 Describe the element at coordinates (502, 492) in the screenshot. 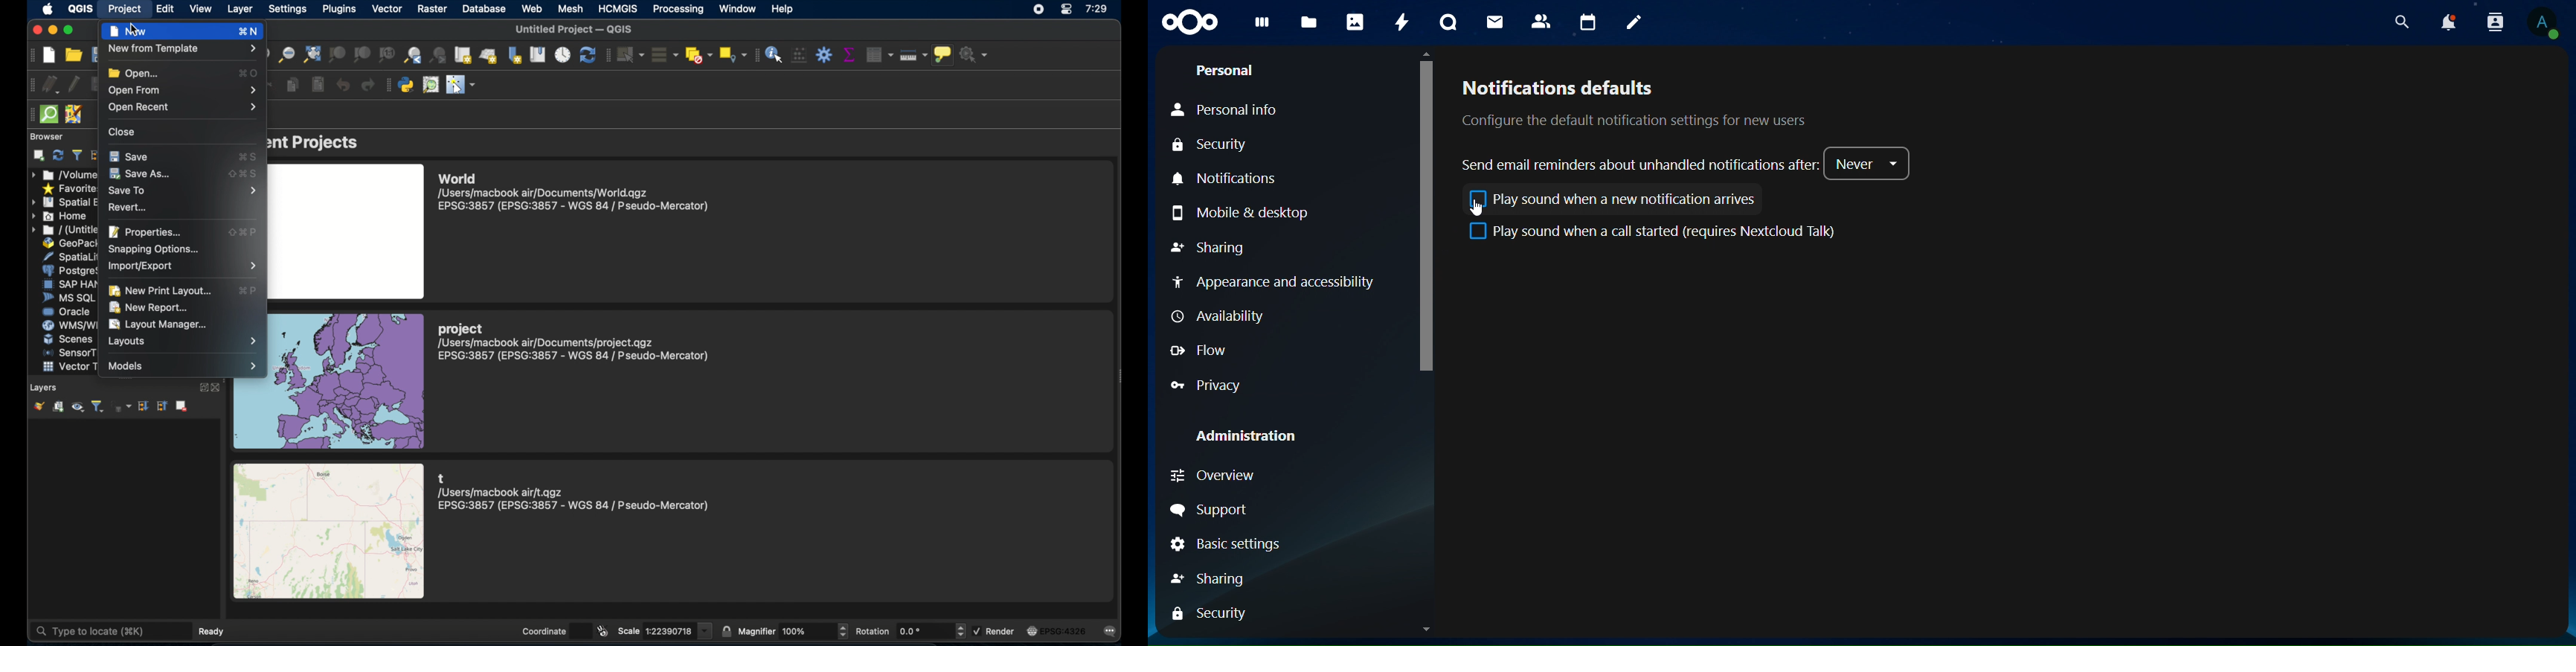

I see `/Users/macbook air/t.qgz` at that location.